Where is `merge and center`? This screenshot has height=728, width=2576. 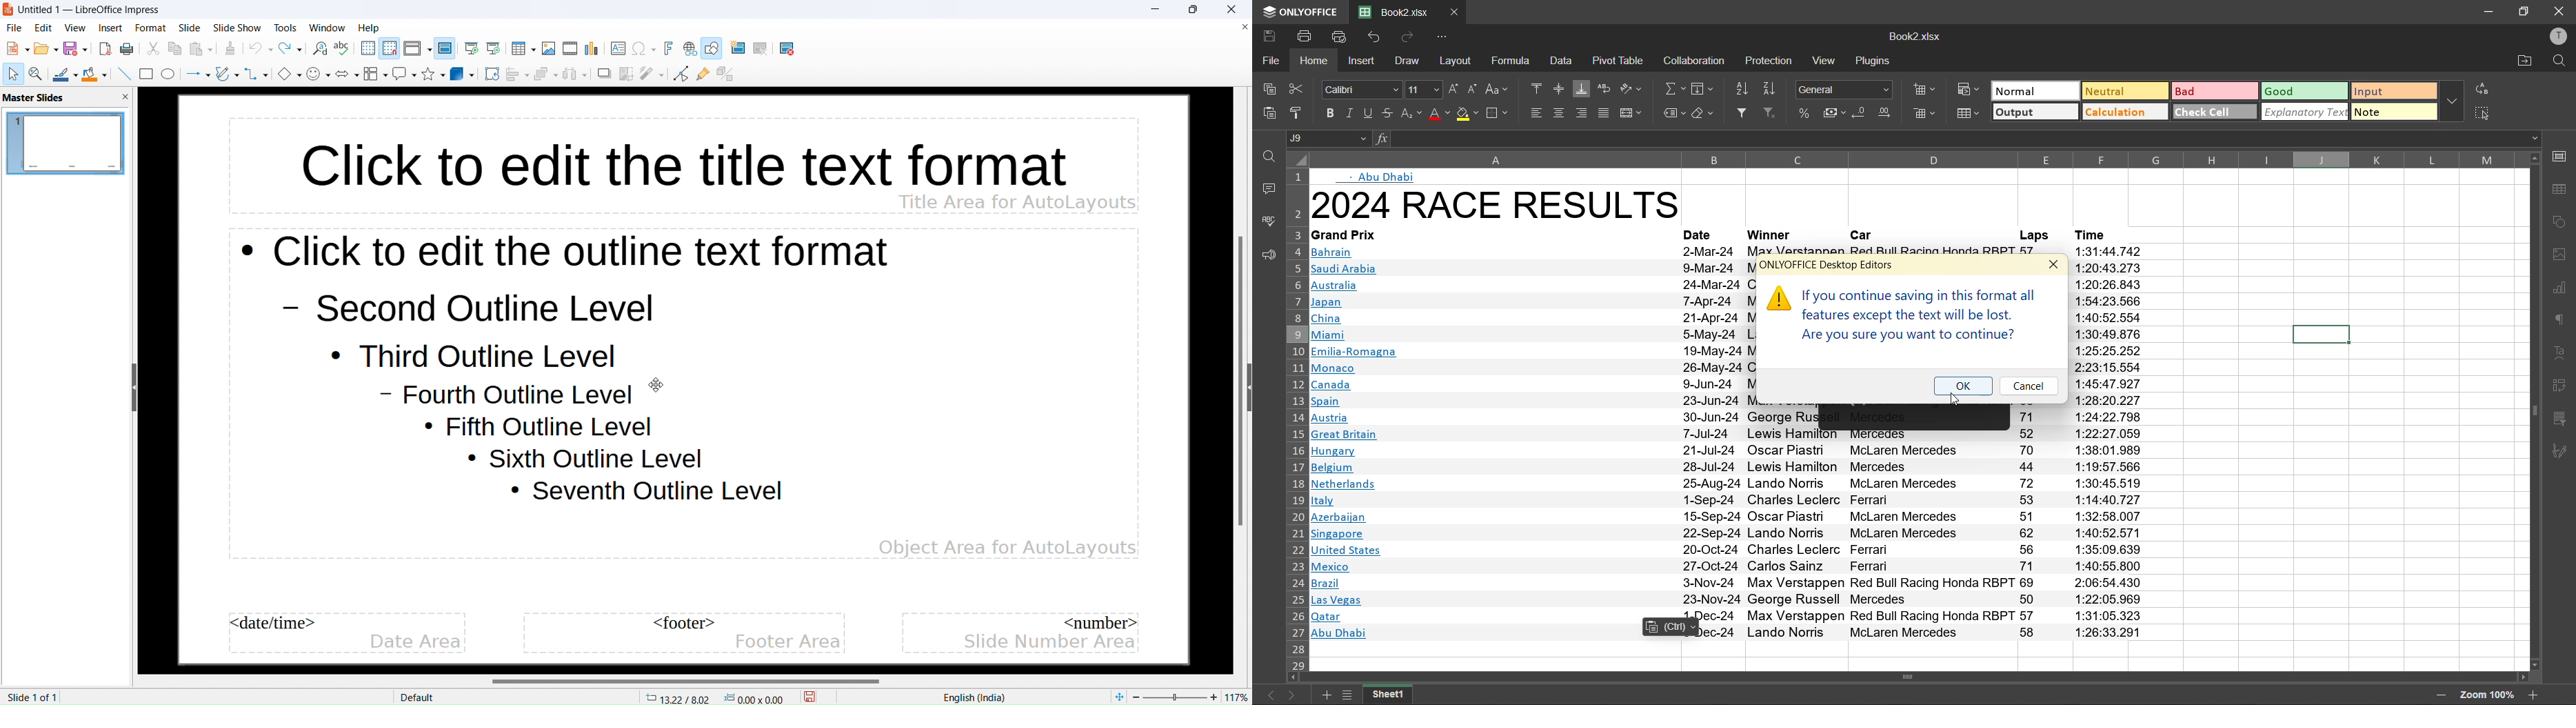 merge and center is located at coordinates (1631, 113).